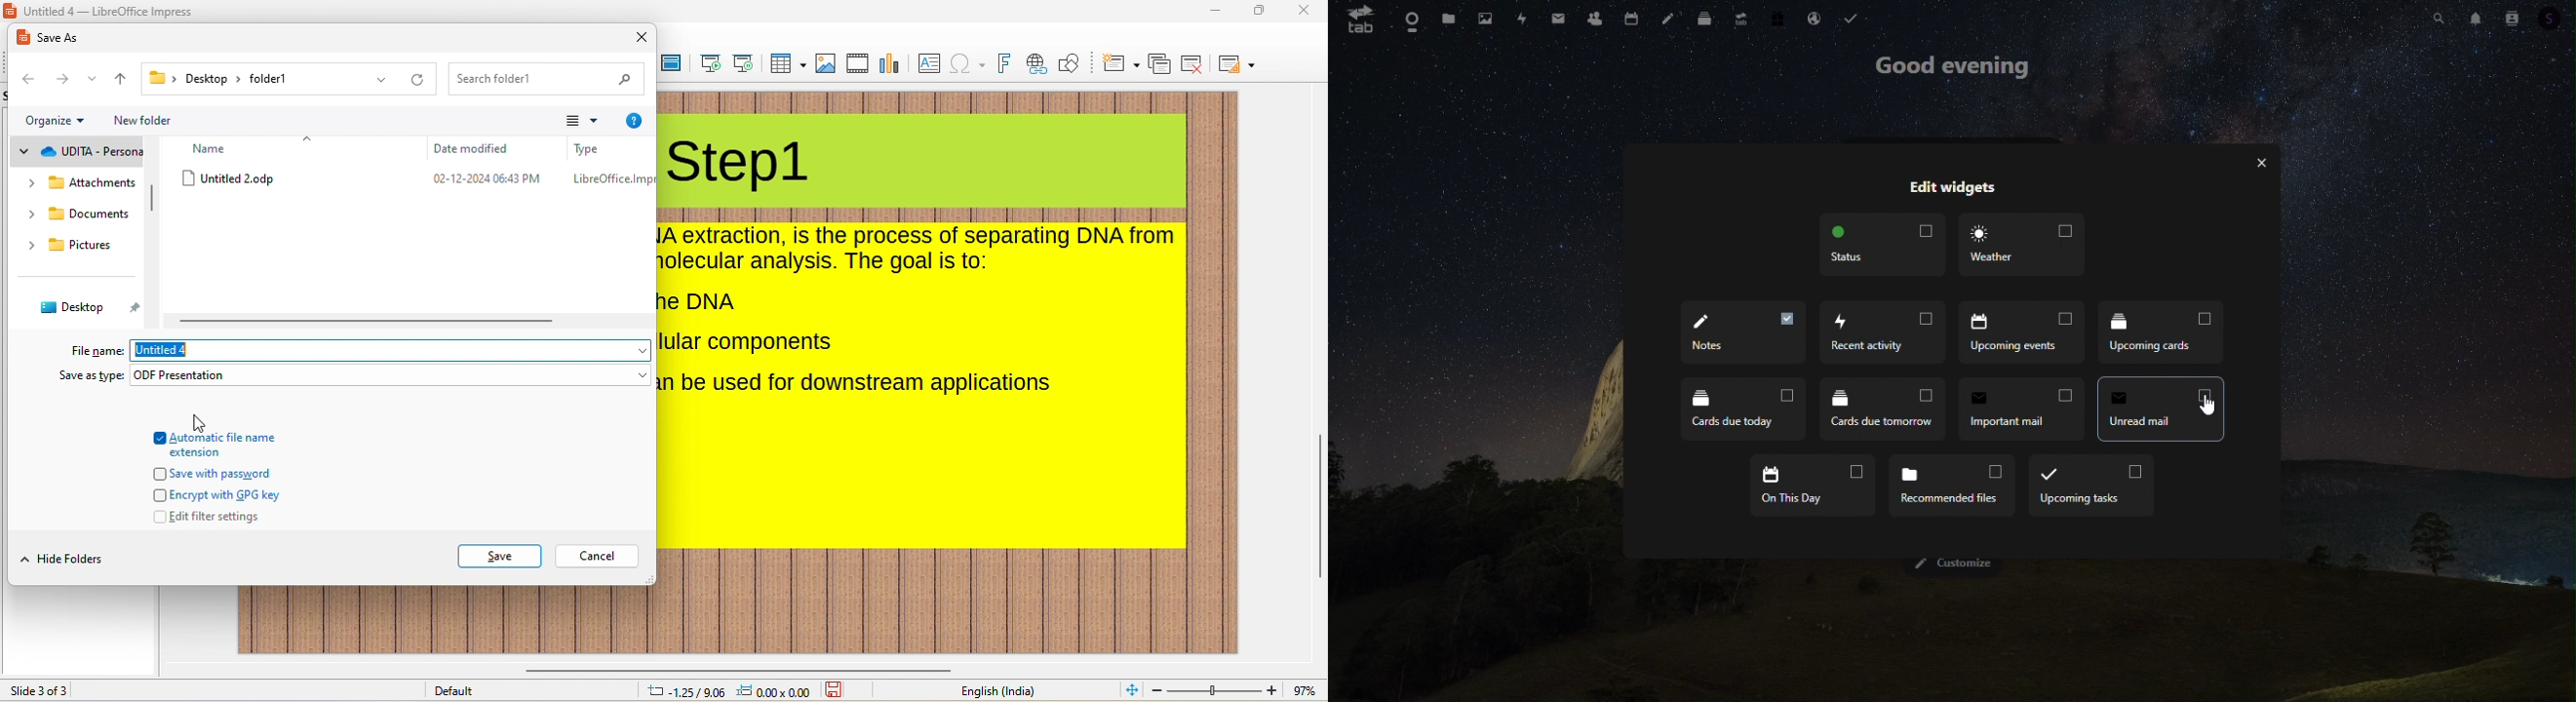 Image resolution: width=2576 pixels, height=728 pixels. Describe the element at coordinates (145, 120) in the screenshot. I see `new folder` at that location.